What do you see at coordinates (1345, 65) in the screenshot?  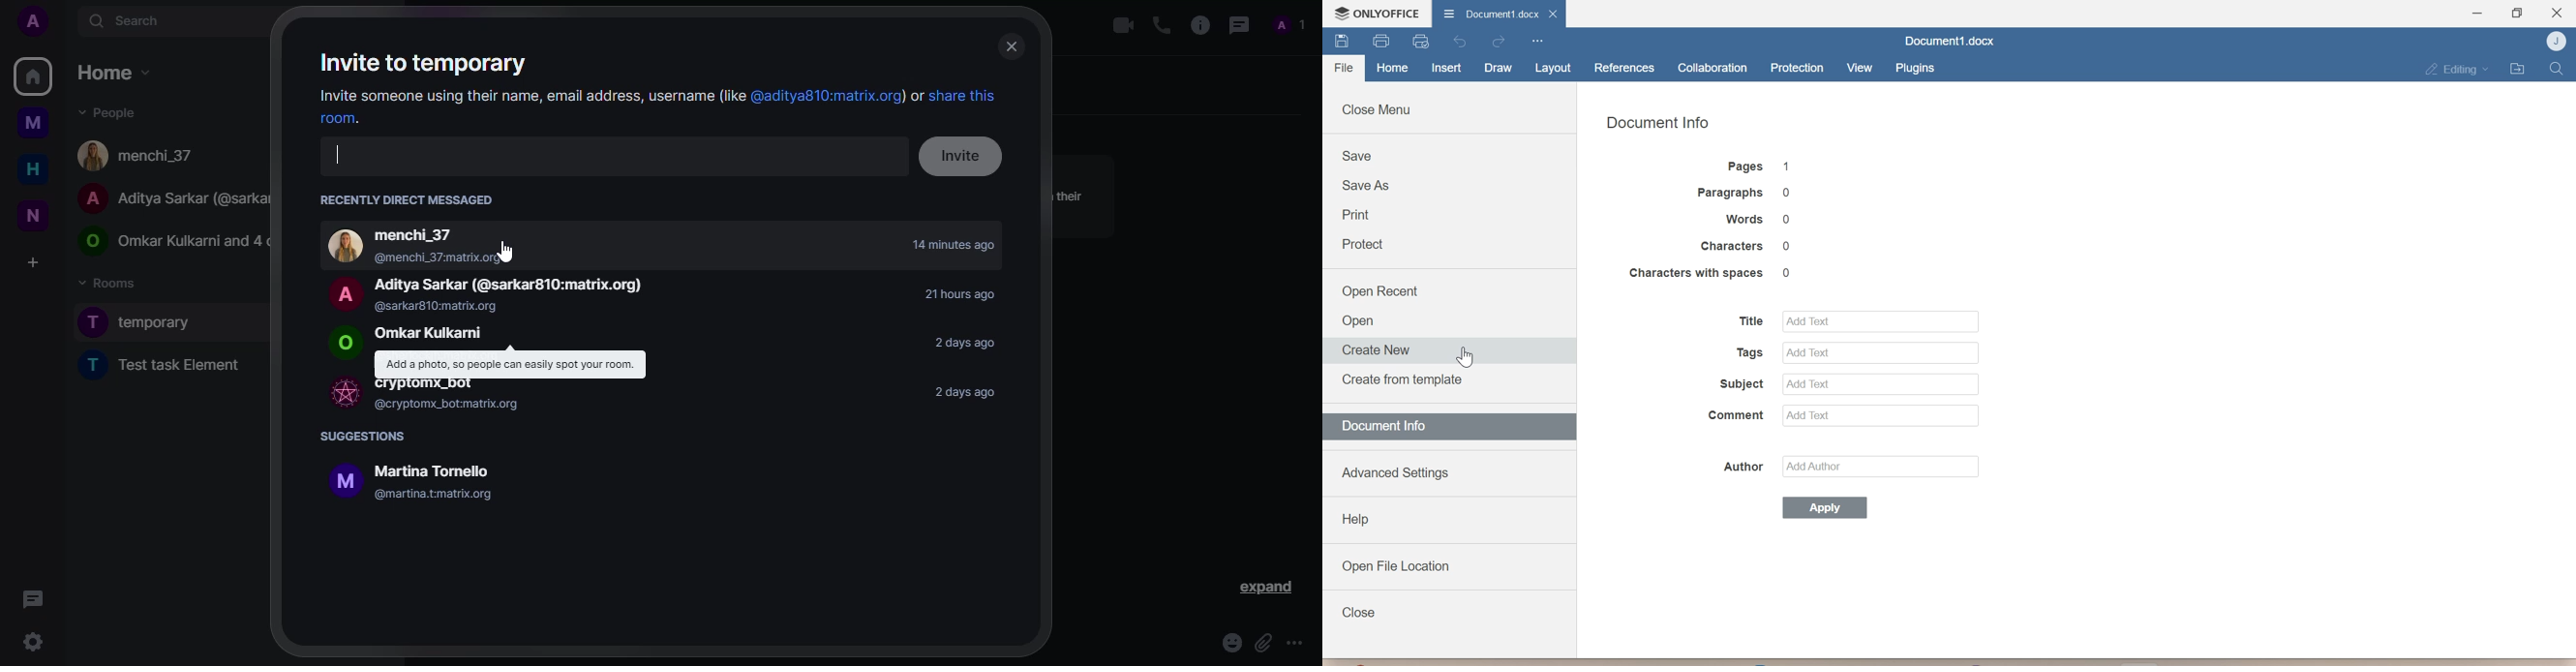 I see `File` at bounding box center [1345, 65].